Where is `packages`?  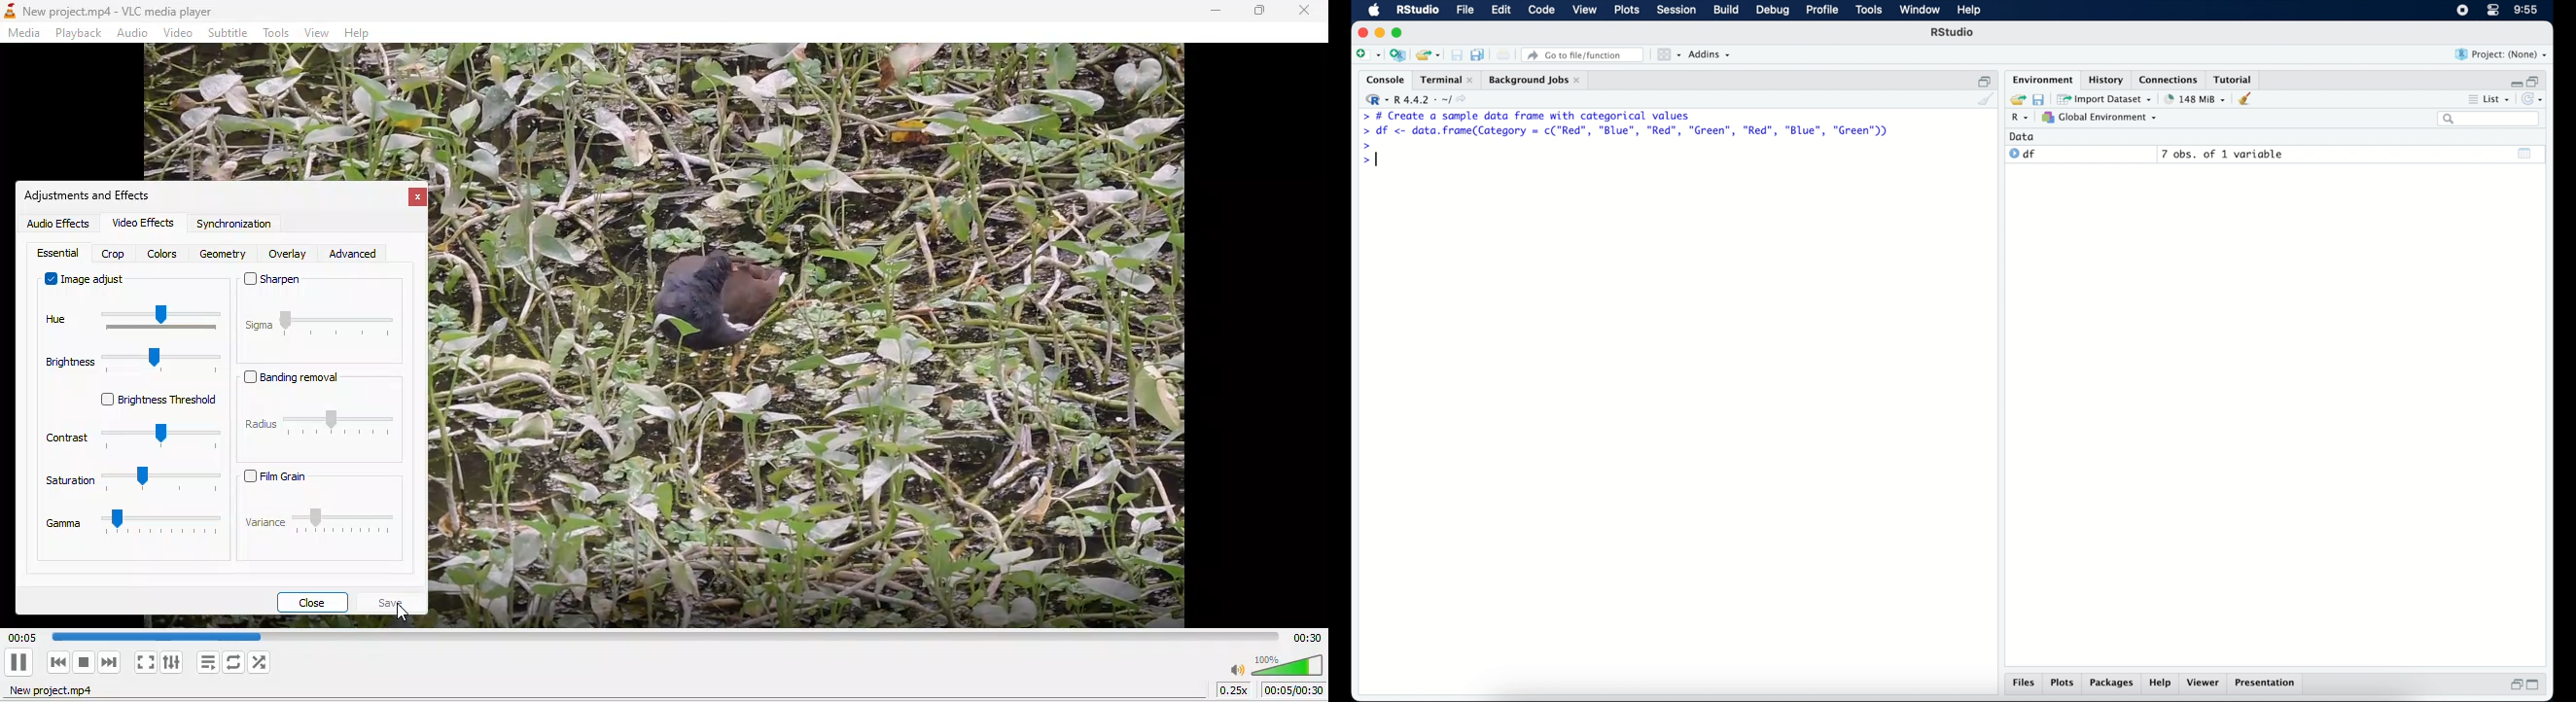 packages is located at coordinates (2113, 684).